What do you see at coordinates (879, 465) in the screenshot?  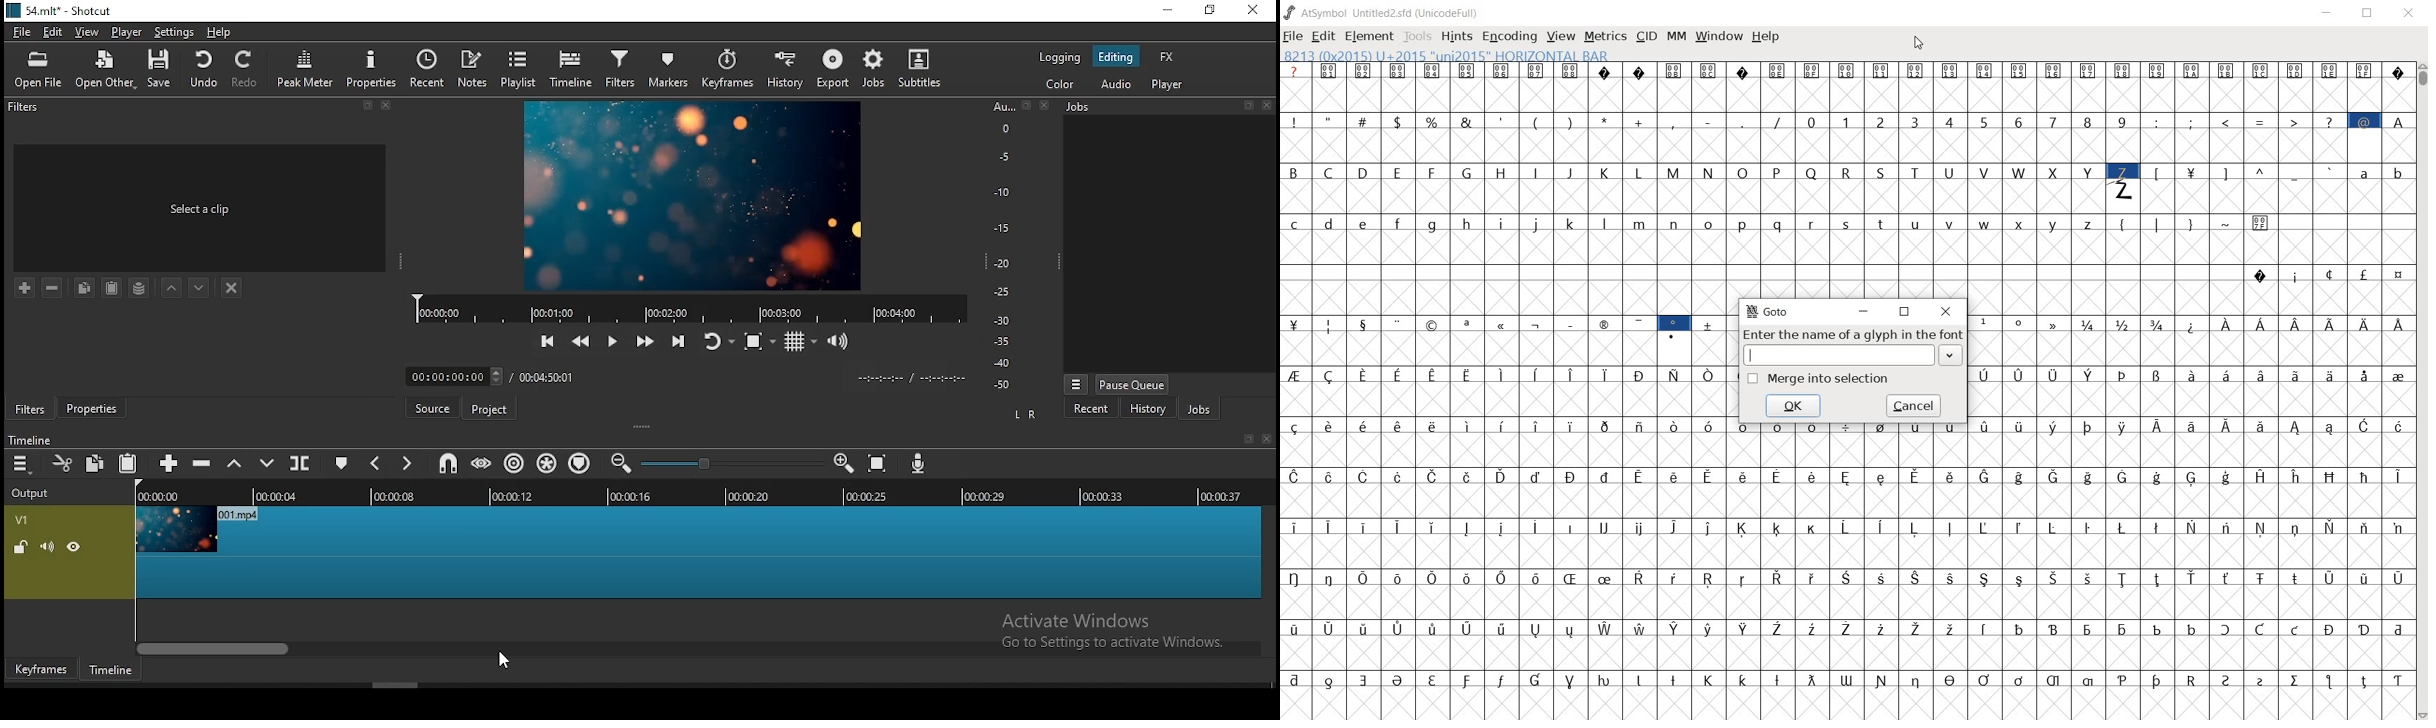 I see `zoom timeline to fit` at bounding box center [879, 465].